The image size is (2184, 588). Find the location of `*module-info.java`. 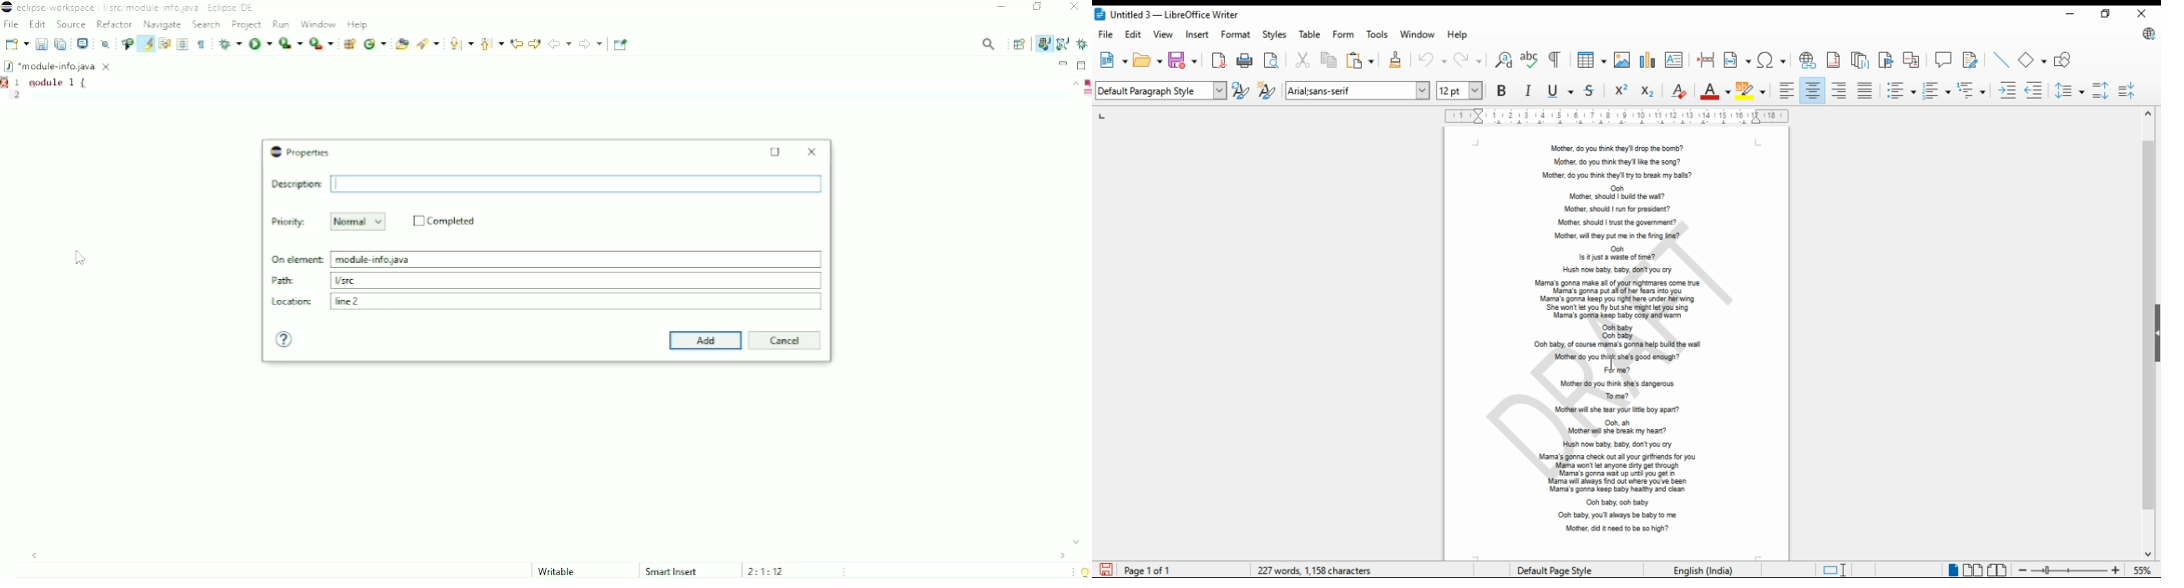

*module-info.java is located at coordinates (59, 66).